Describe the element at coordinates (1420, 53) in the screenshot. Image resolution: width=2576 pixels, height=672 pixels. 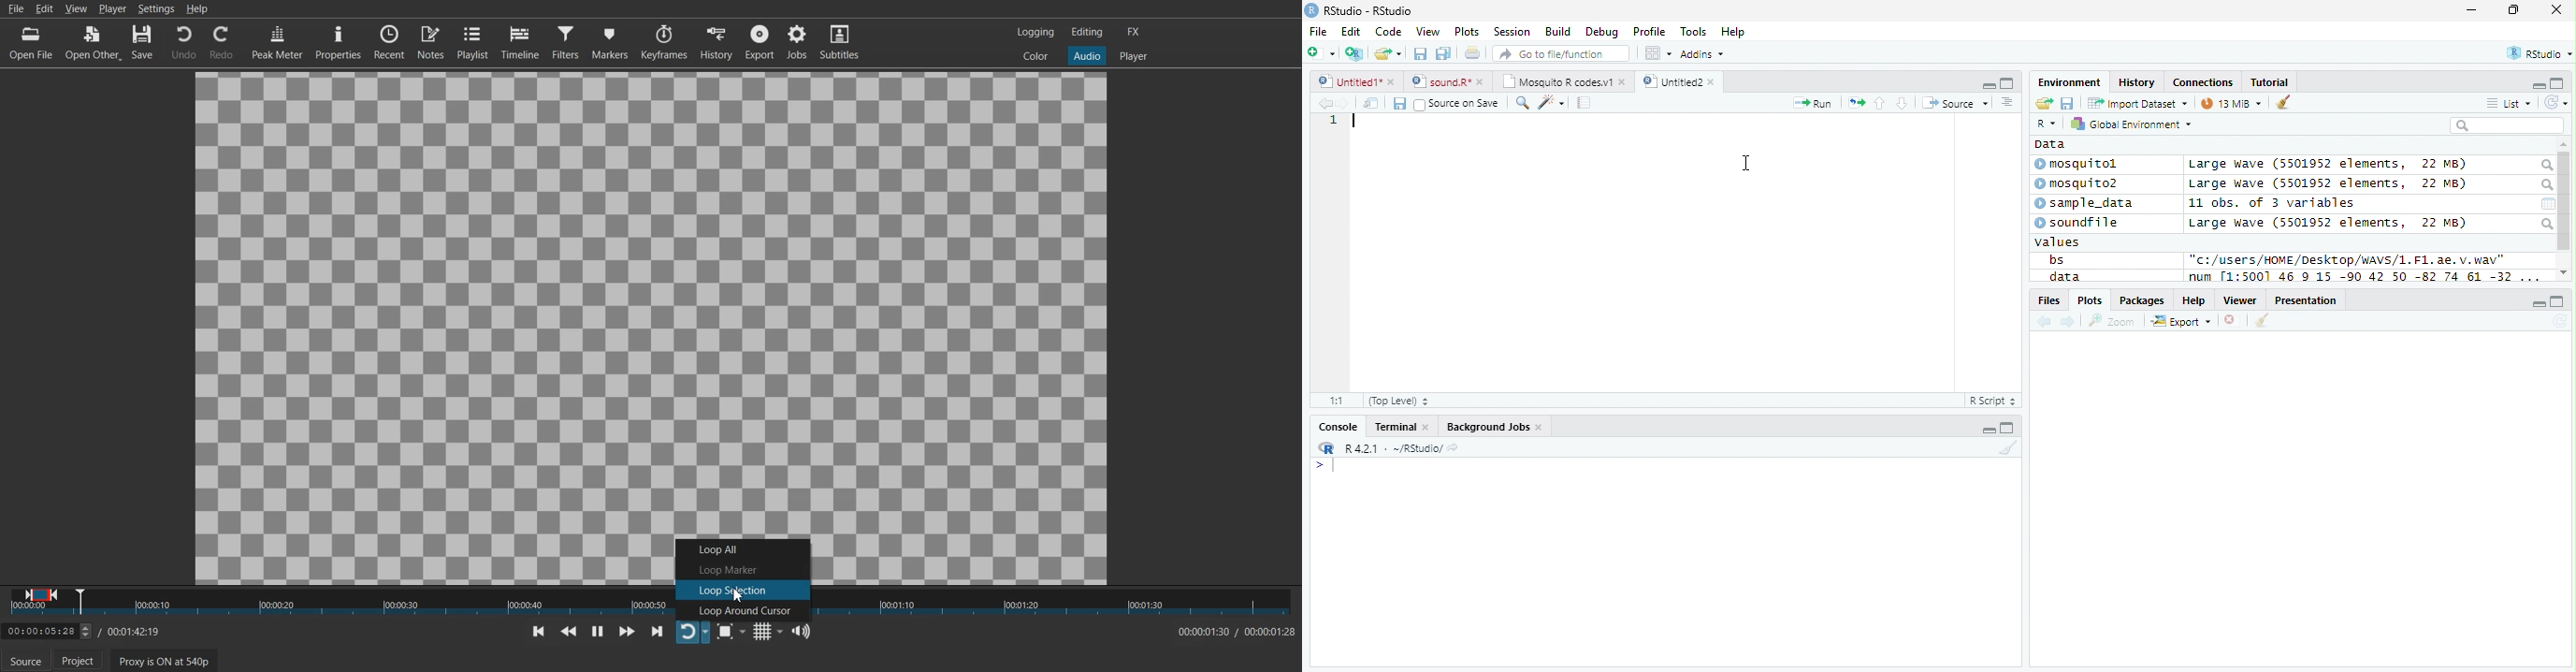
I see `Save the current document` at that location.